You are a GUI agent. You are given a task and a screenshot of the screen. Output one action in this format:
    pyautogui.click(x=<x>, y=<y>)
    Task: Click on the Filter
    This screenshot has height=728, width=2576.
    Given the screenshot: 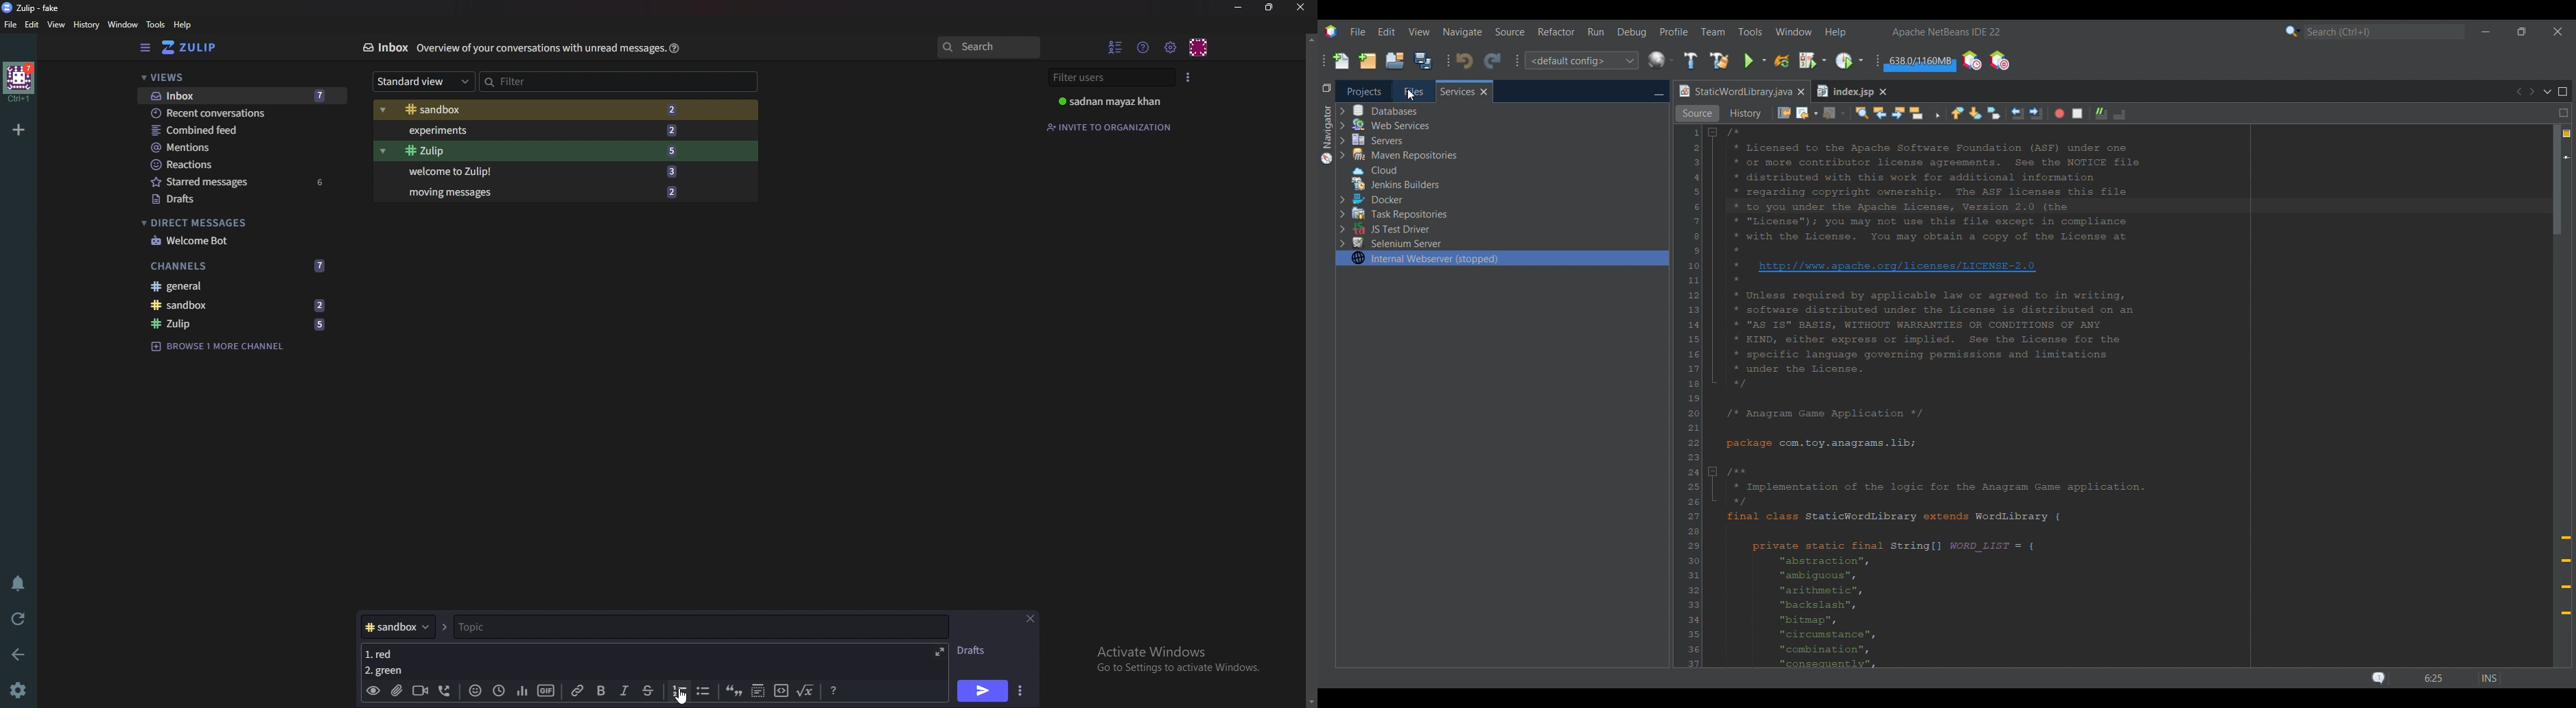 What is the action you would take?
    pyautogui.click(x=541, y=80)
    